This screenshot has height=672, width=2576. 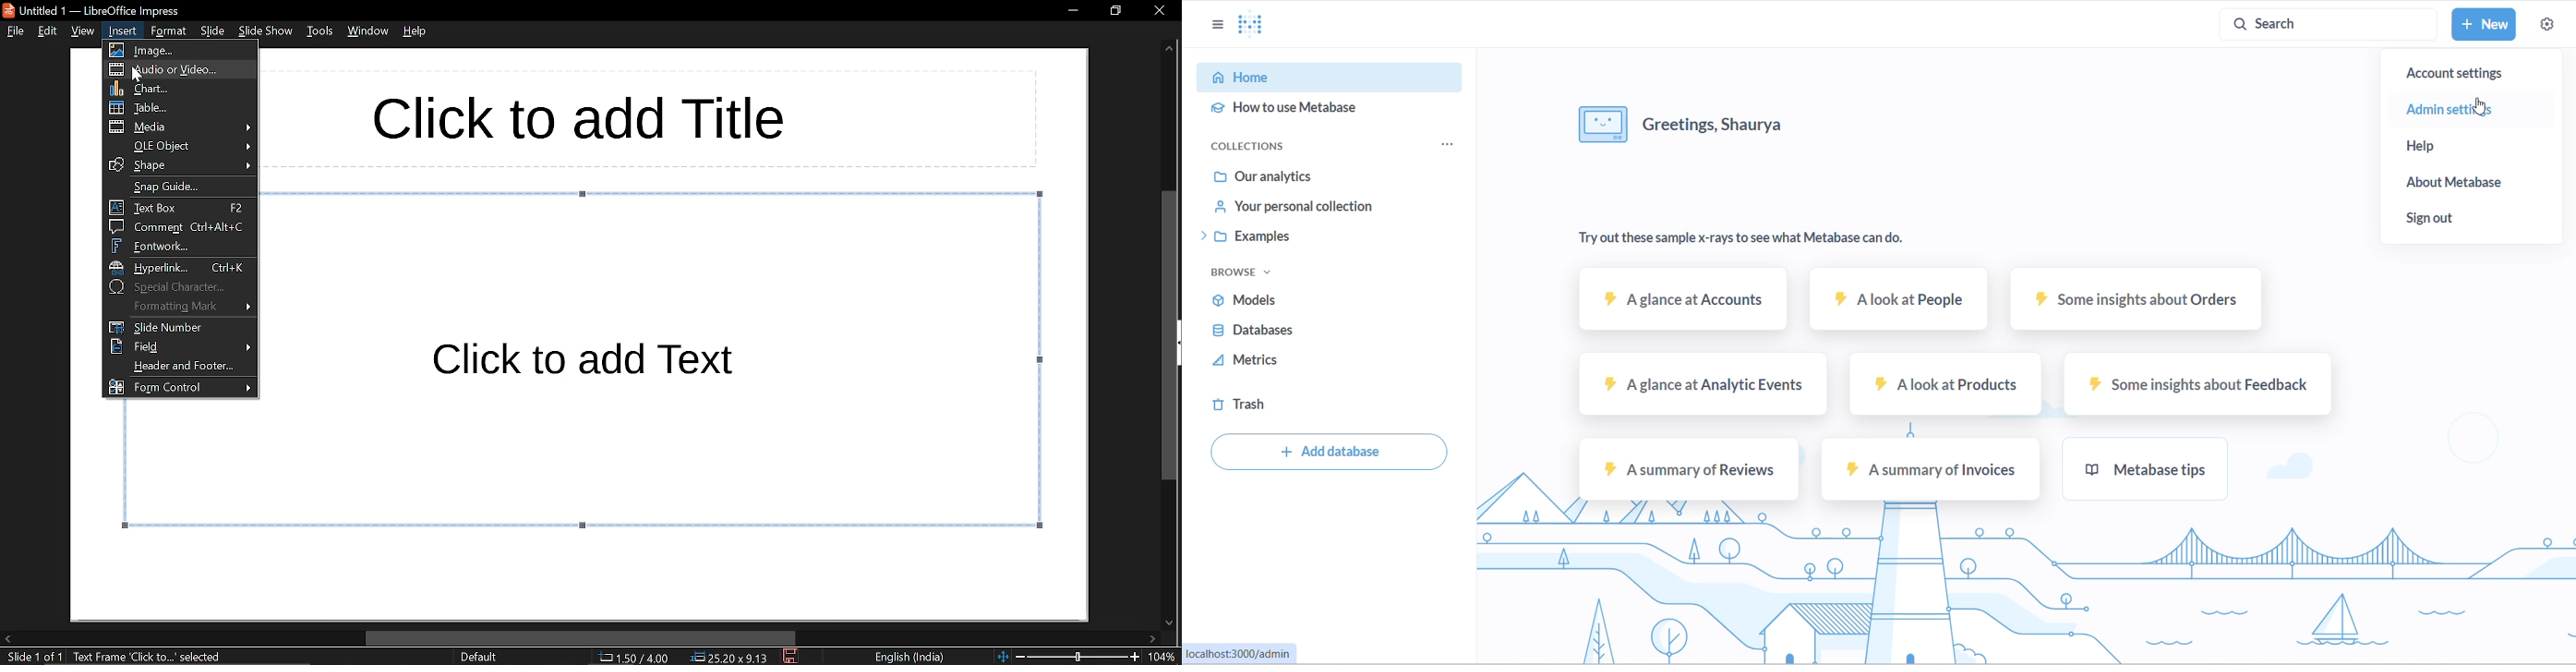 I want to click on help, so click(x=418, y=30).